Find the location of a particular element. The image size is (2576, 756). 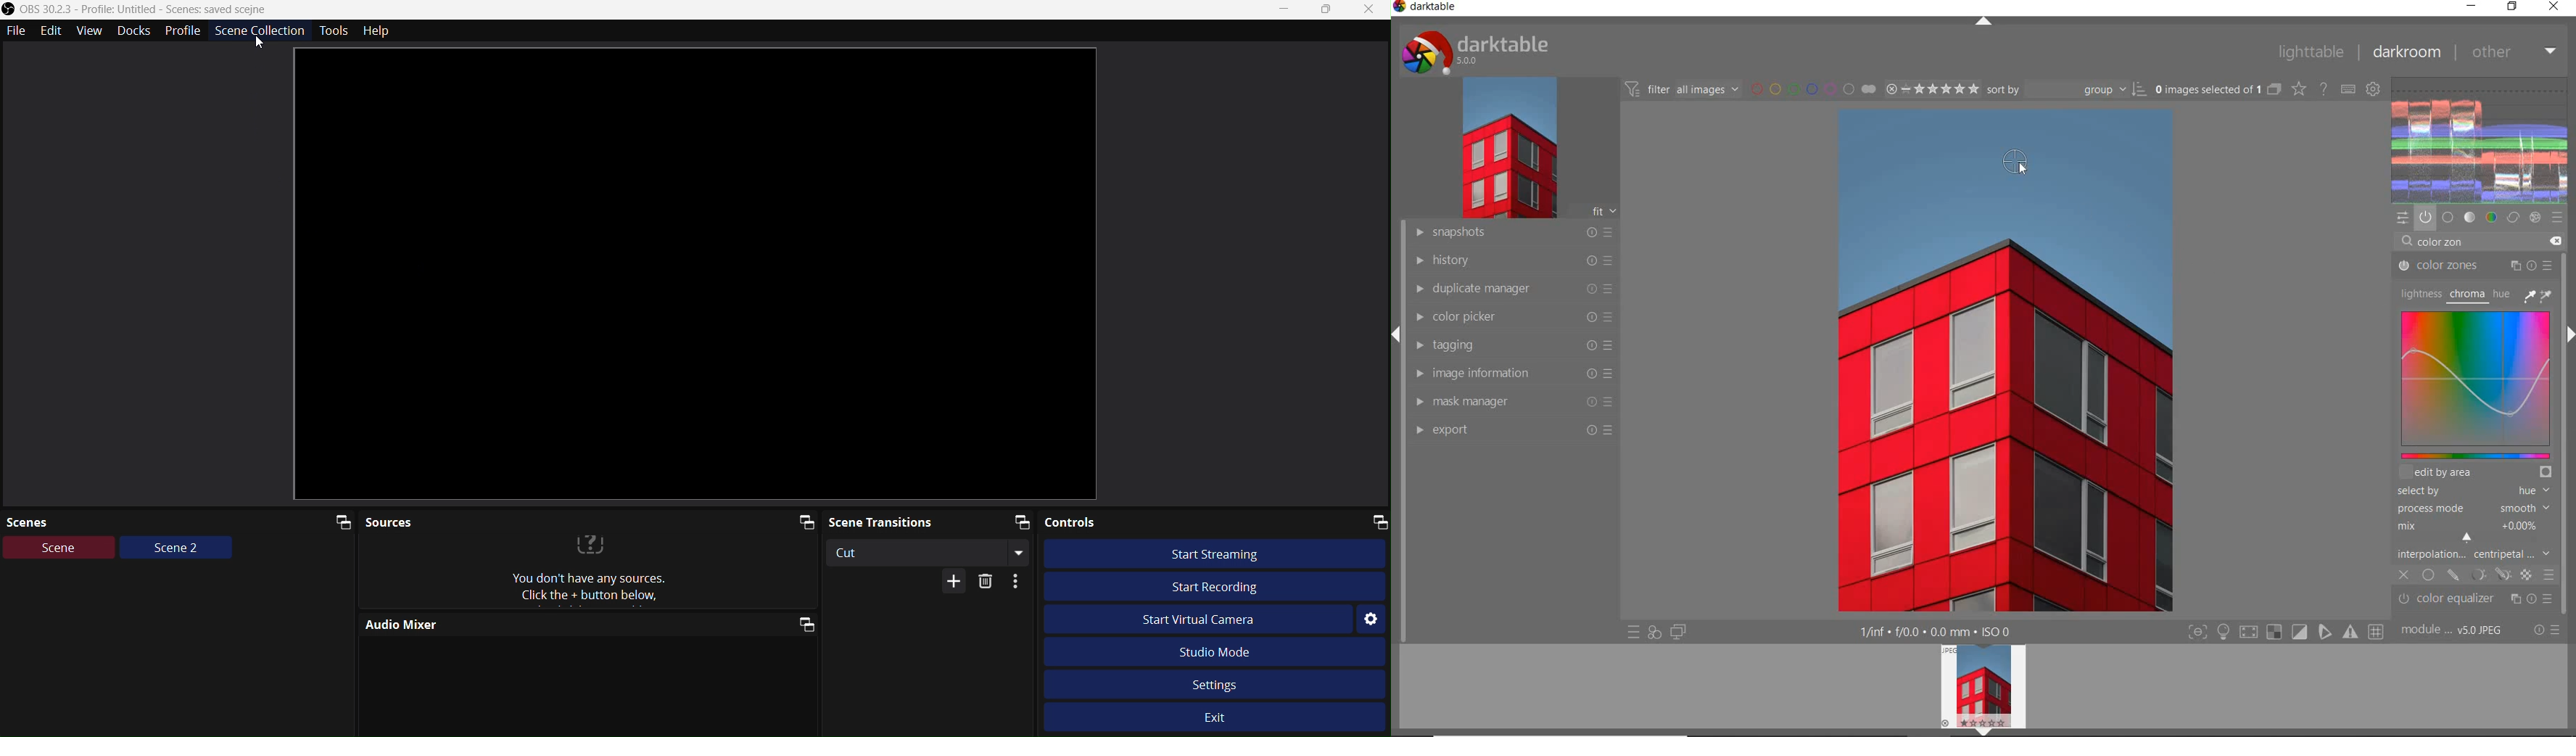

Sources is located at coordinates (591, 524).